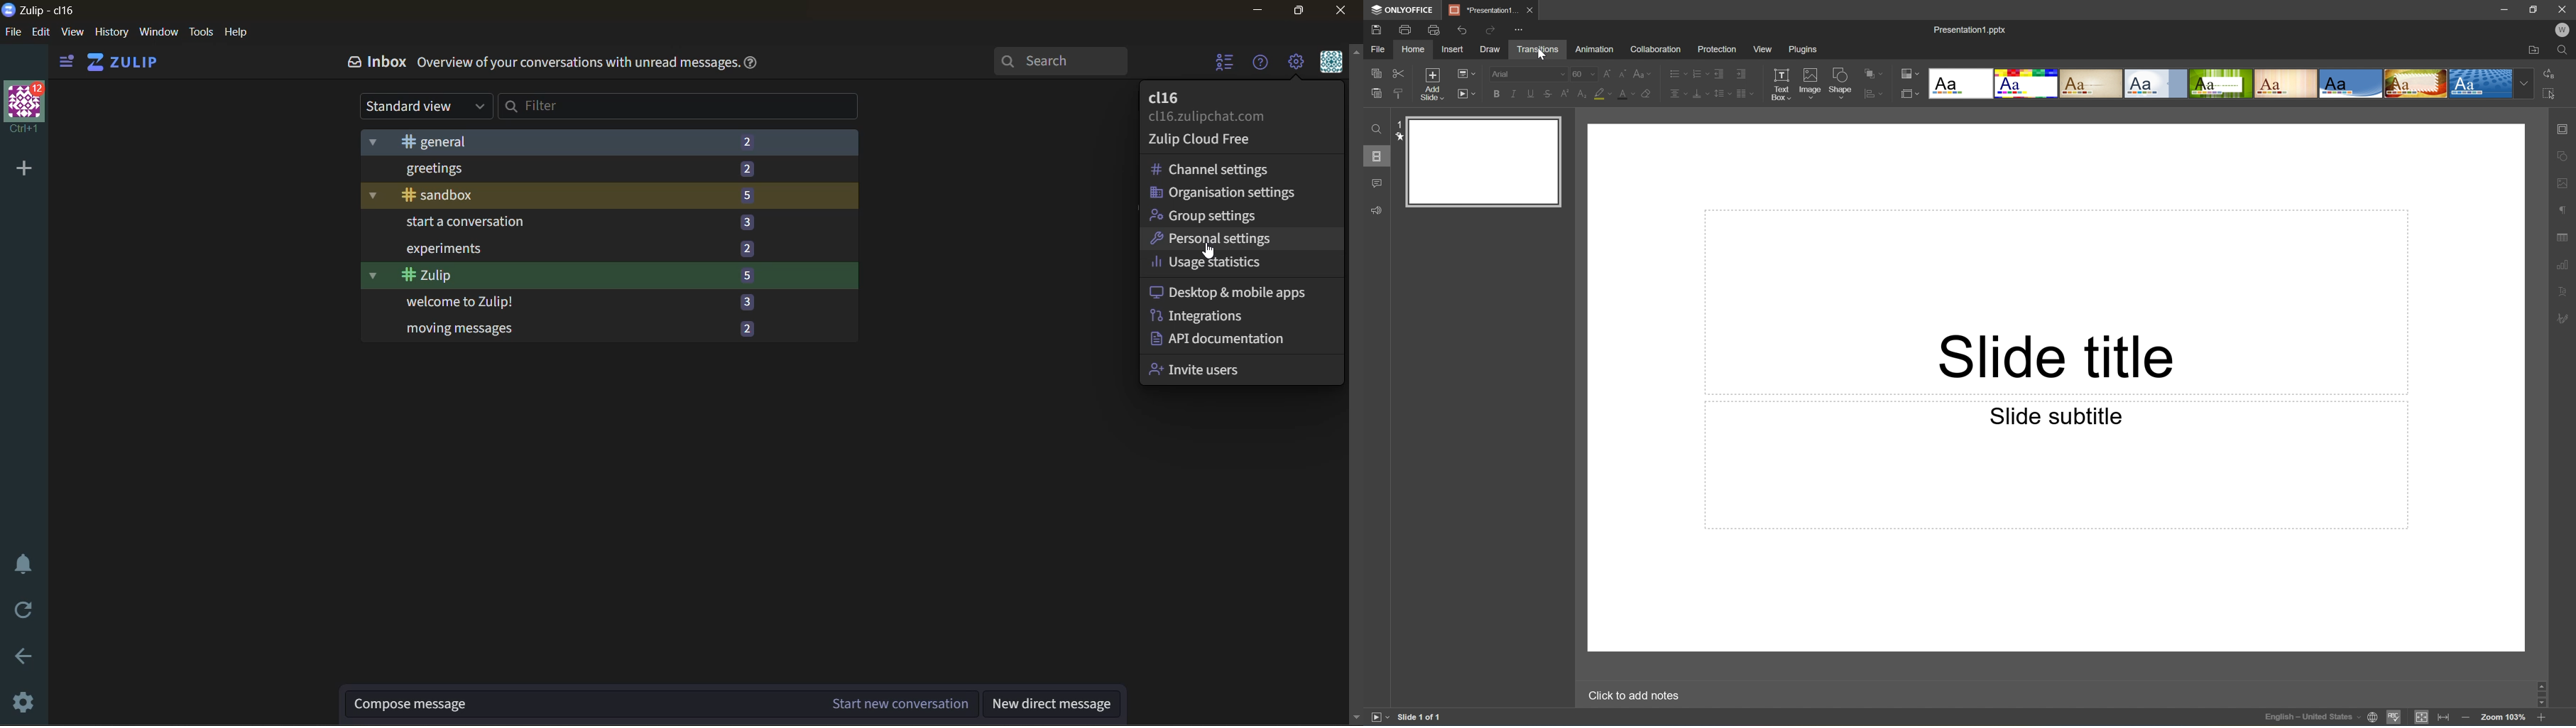 Image resolution: width=2576 pixels, height=728 pixels. I want to click on View, so click(1763, 49).